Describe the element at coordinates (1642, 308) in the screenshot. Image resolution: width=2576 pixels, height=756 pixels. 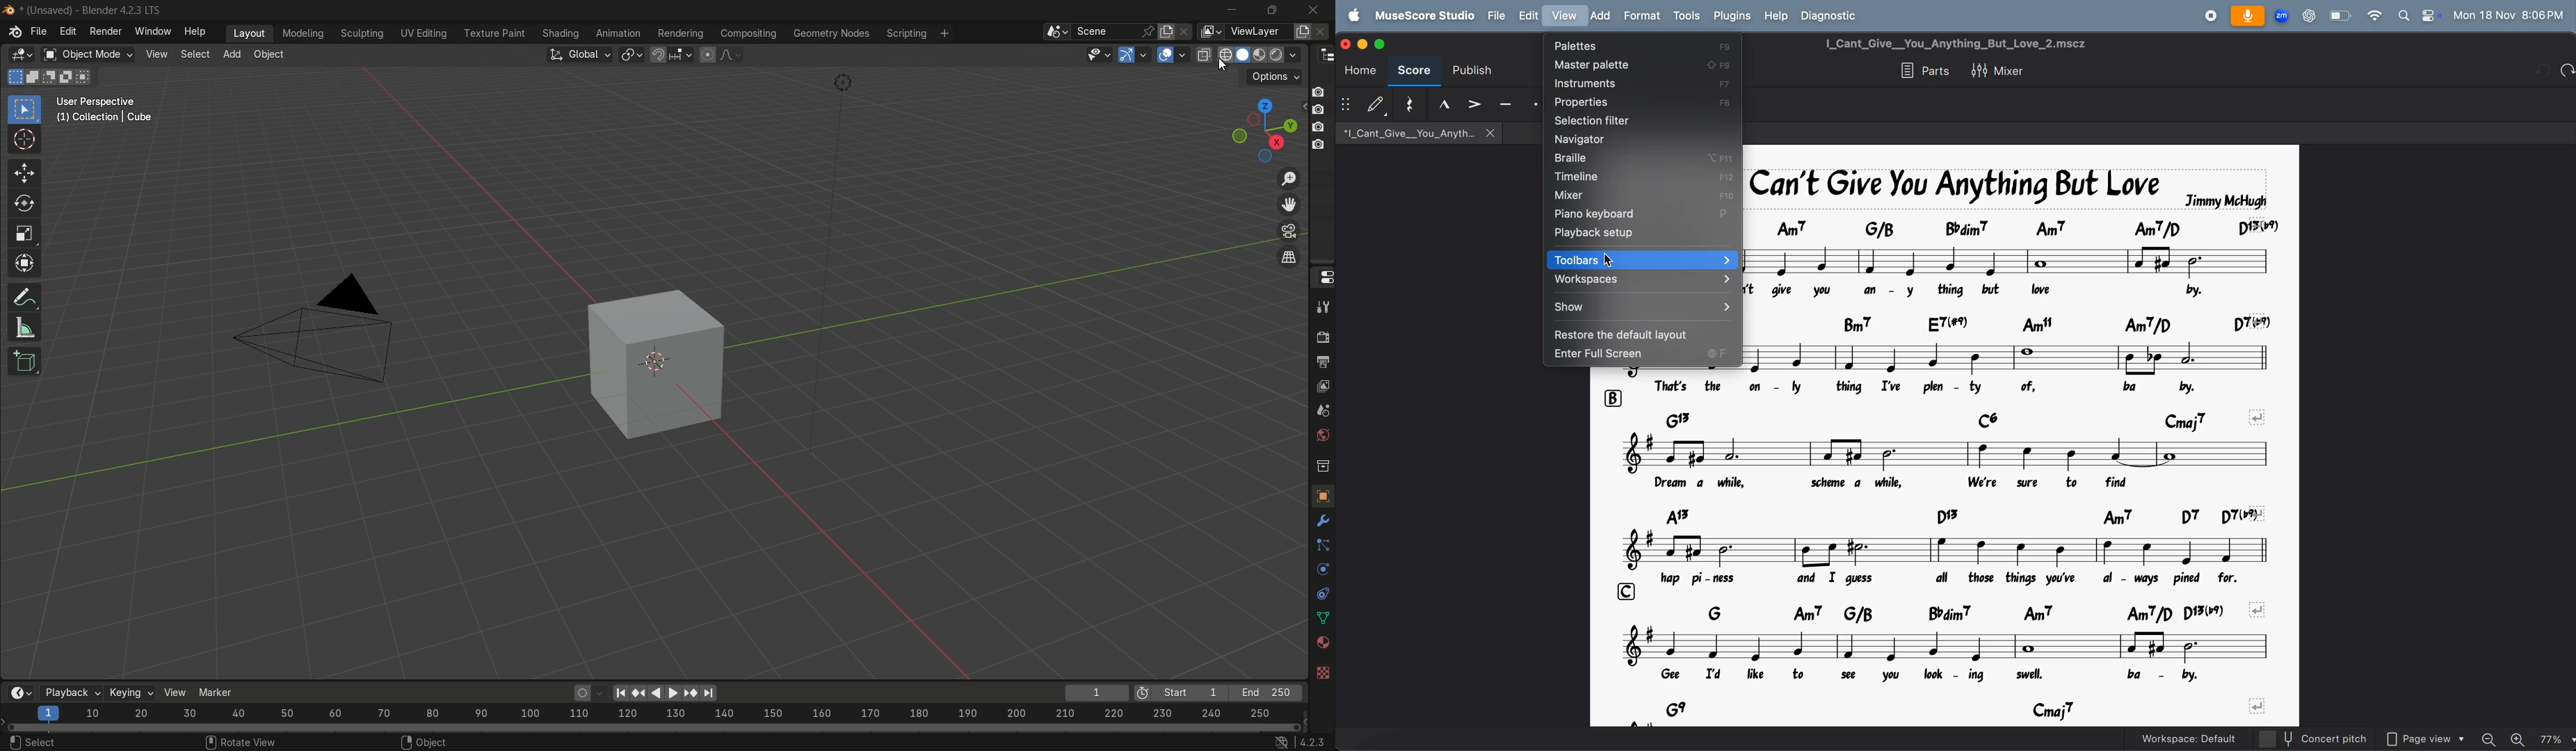
I see `show` at that location.